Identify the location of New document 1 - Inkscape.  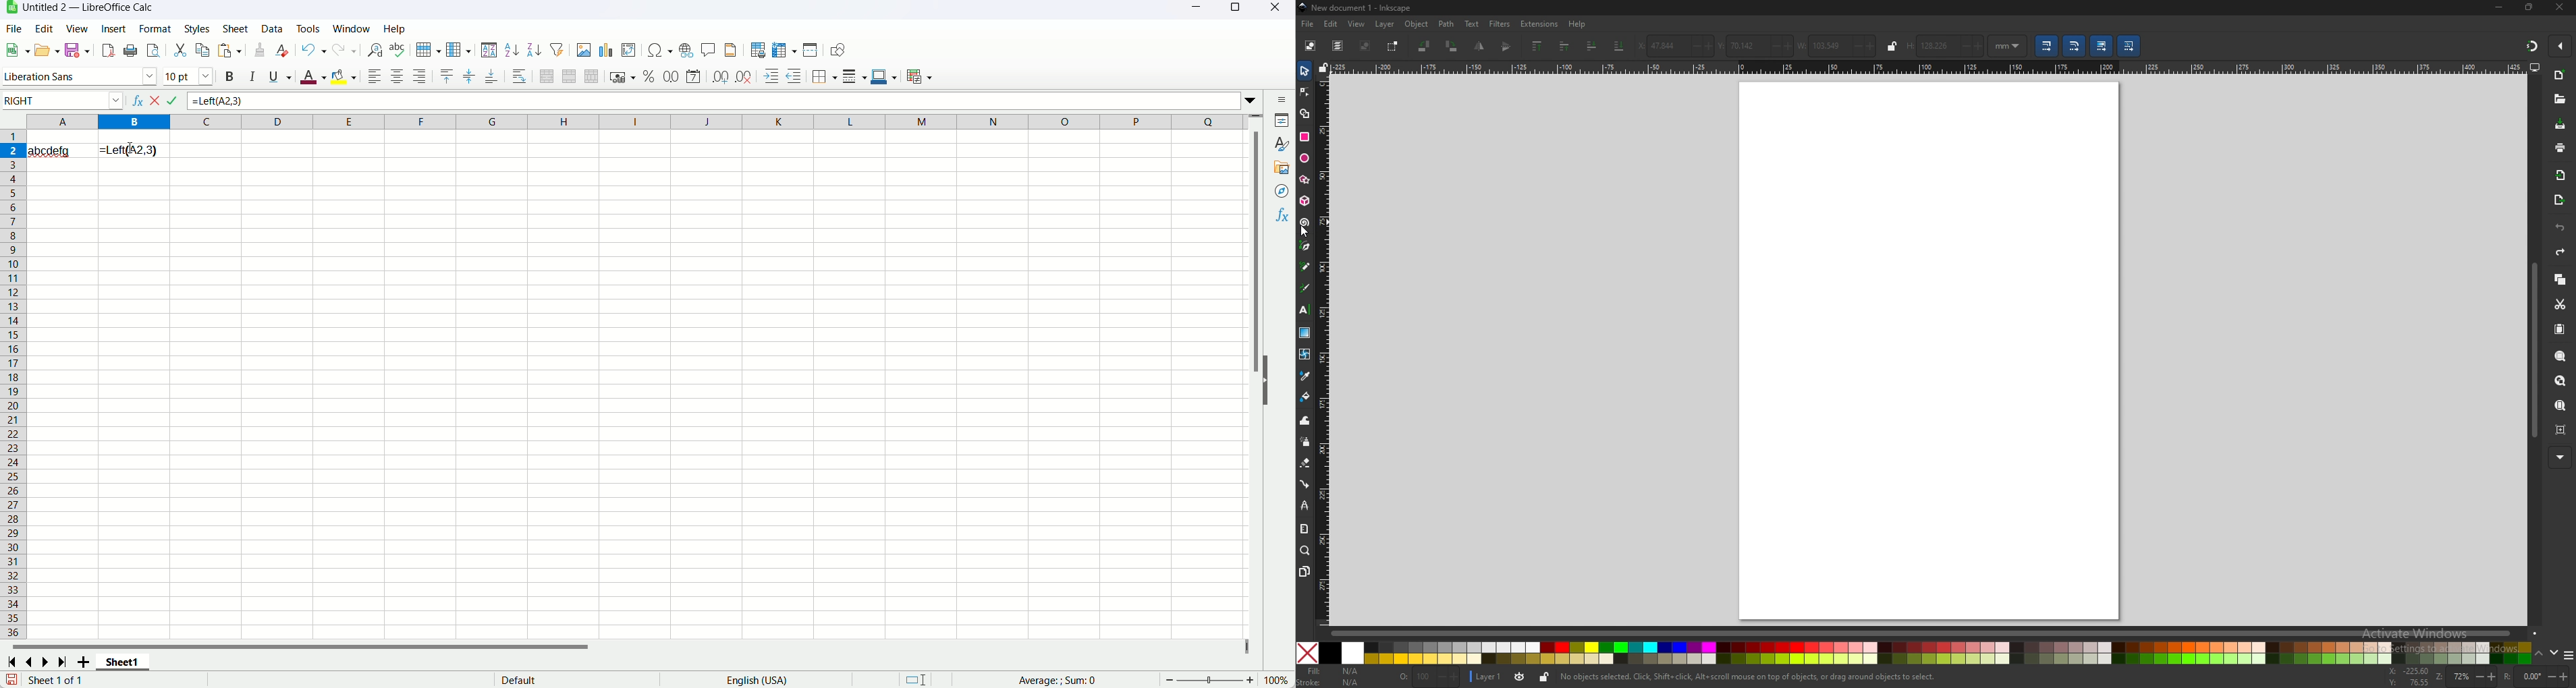
(1356, 8).